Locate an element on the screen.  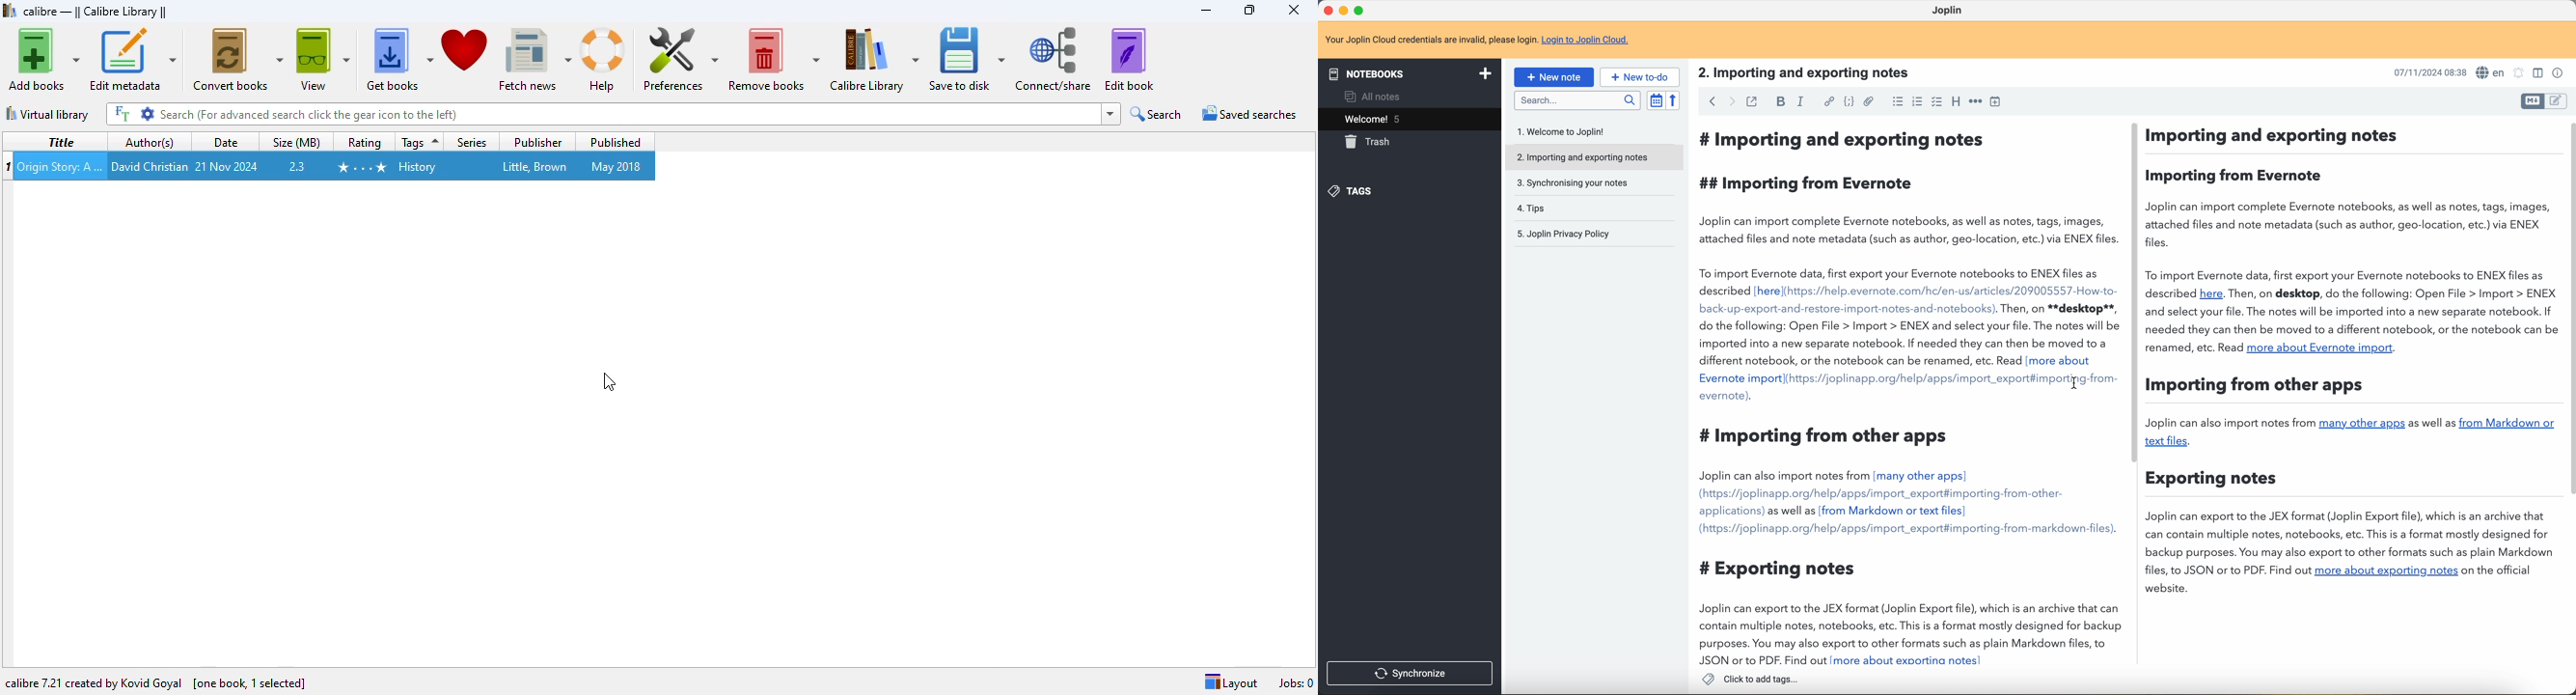
toggle editor layout is located at coordinates (2533, 101).